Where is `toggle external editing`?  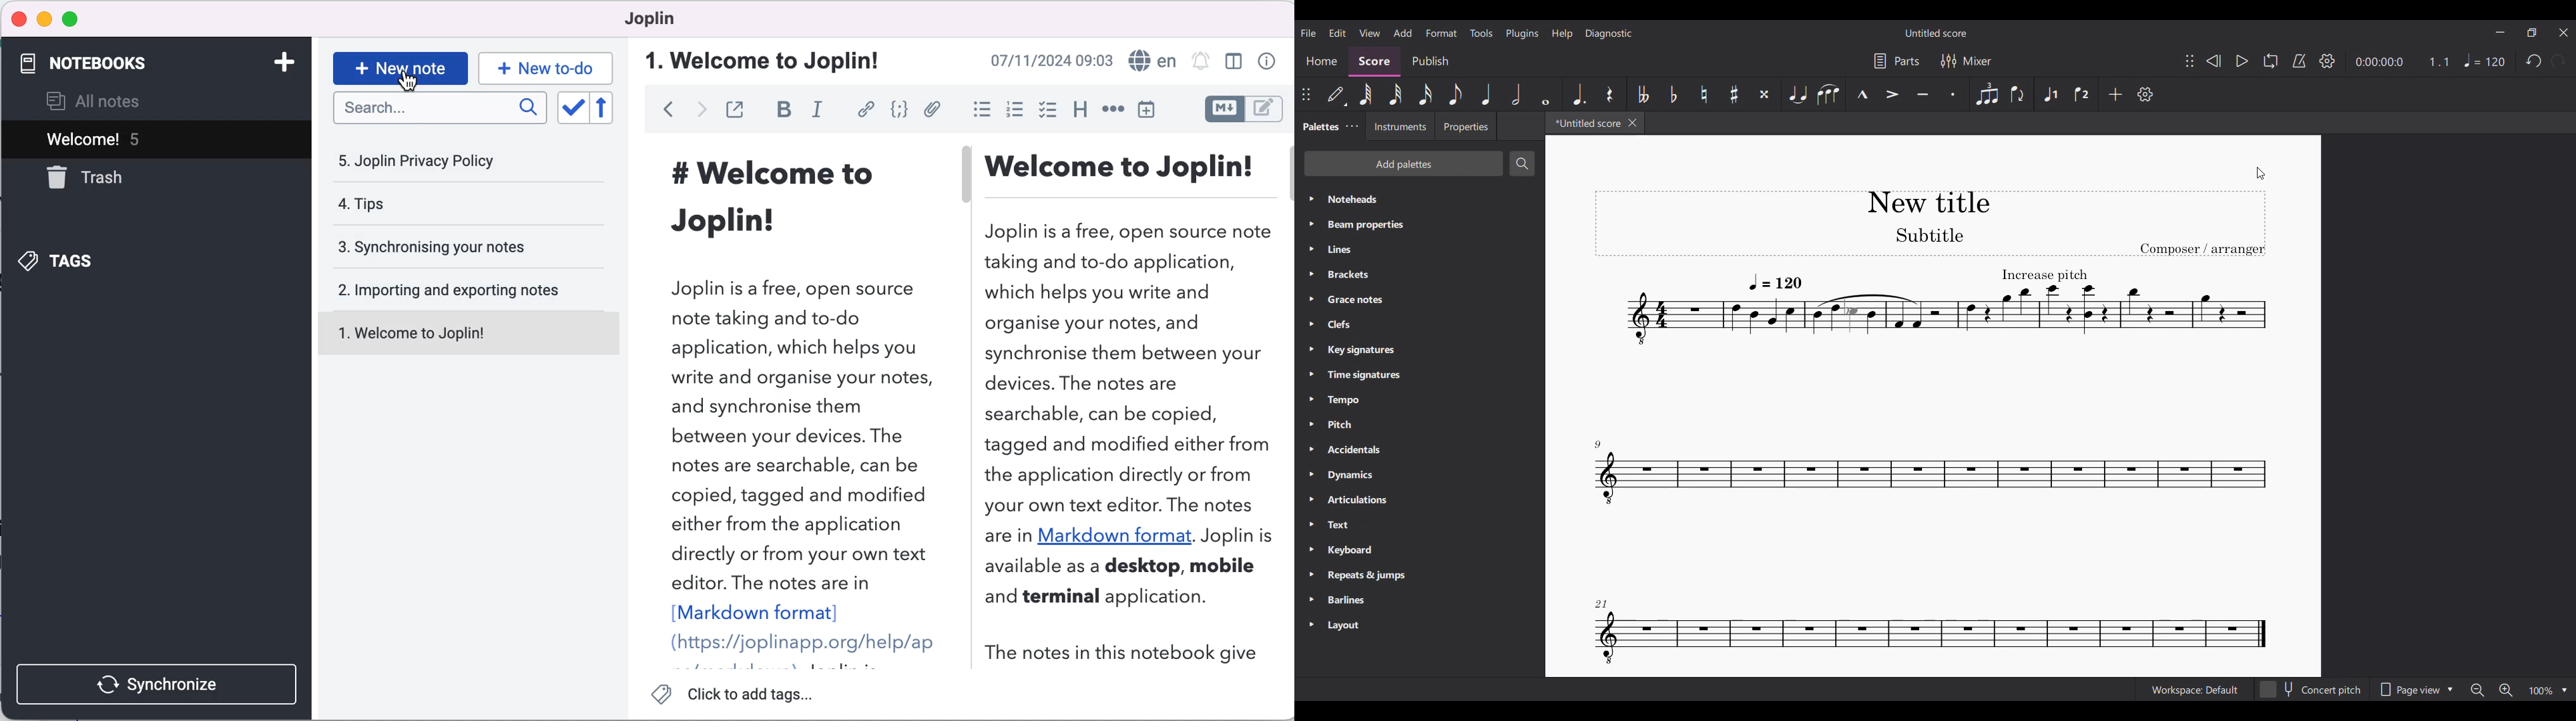 toggle external editing is located at coordinates (737, 109).